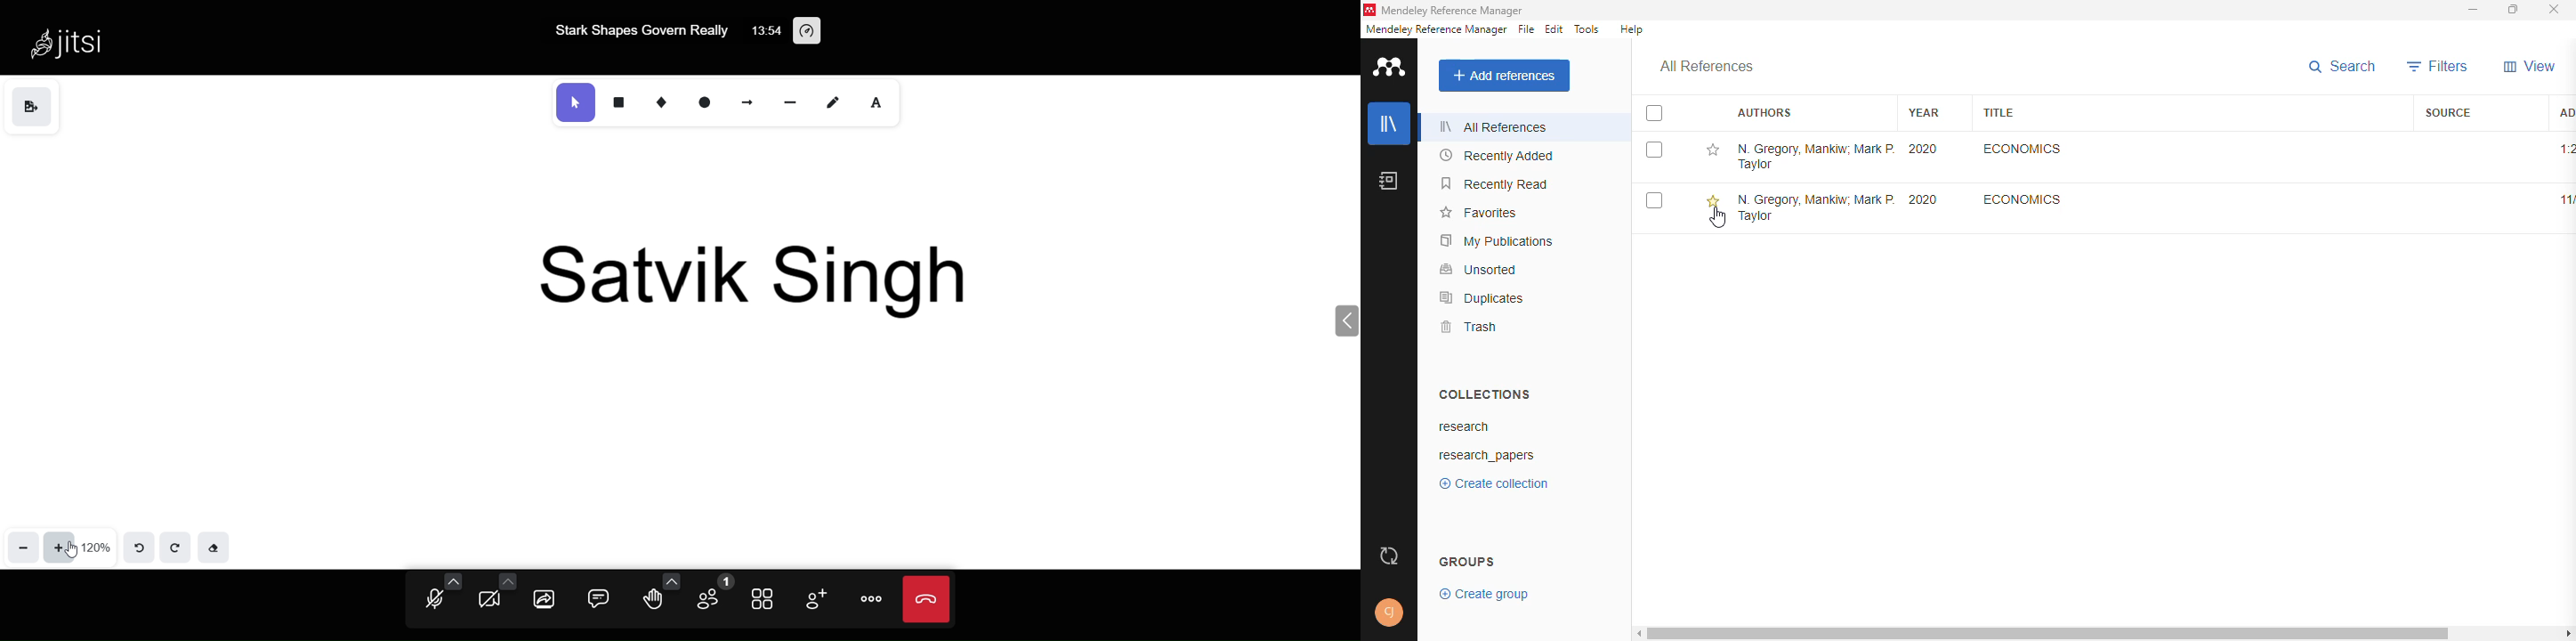 This screenshot has width=2576, height=644. Describe the element at coordinates (1526, 28) in the screenshot. I see `file` at that location.